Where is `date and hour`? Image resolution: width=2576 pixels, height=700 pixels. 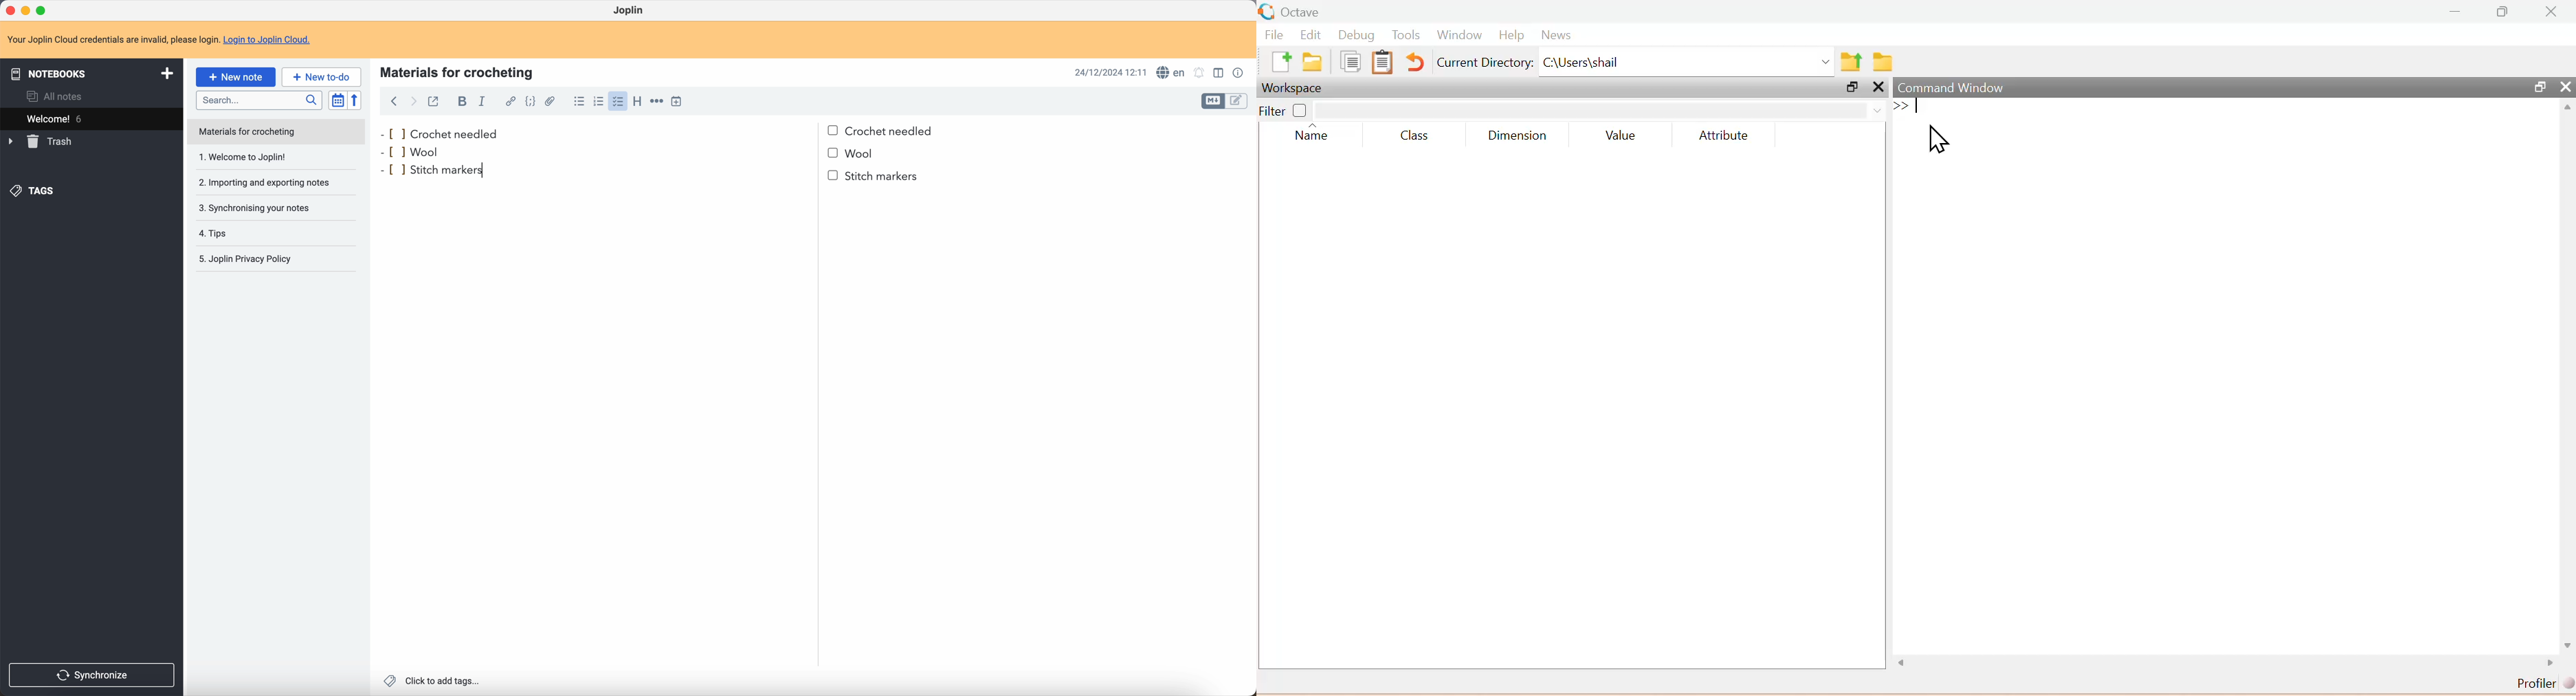 date and hour is located at coordinates (1111, 72).